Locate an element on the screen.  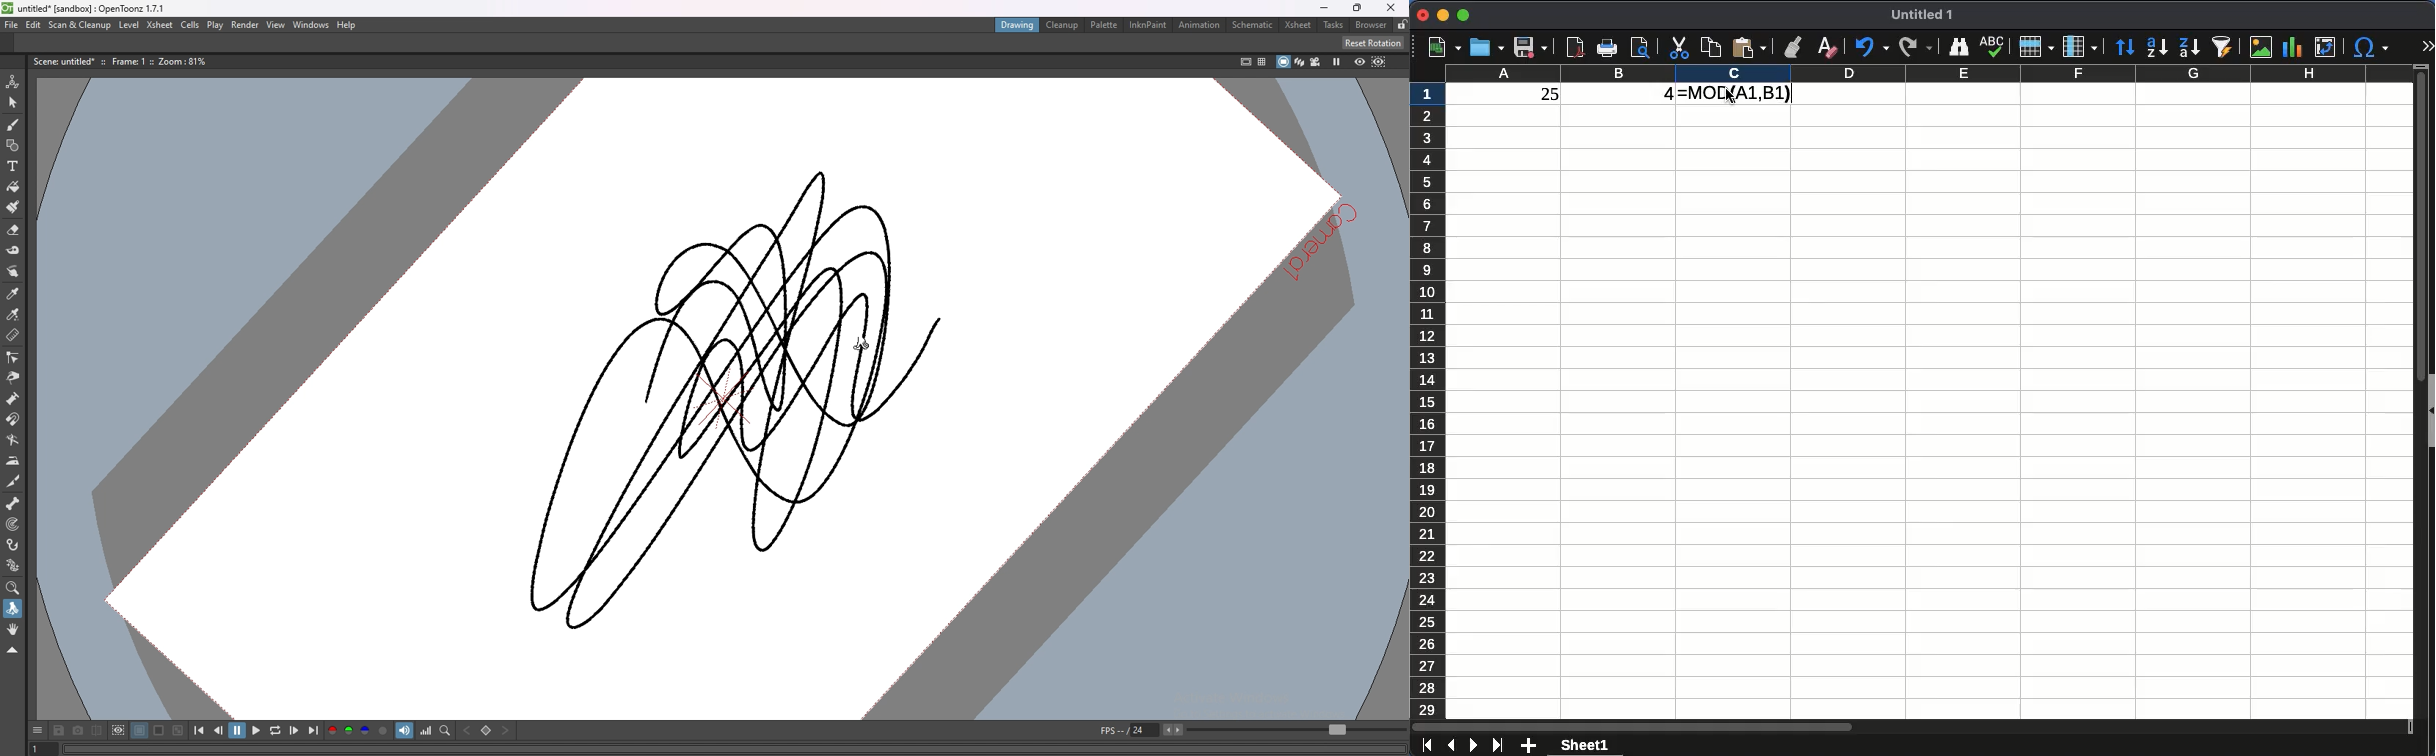
resize is located at coordinates (1358, 7).